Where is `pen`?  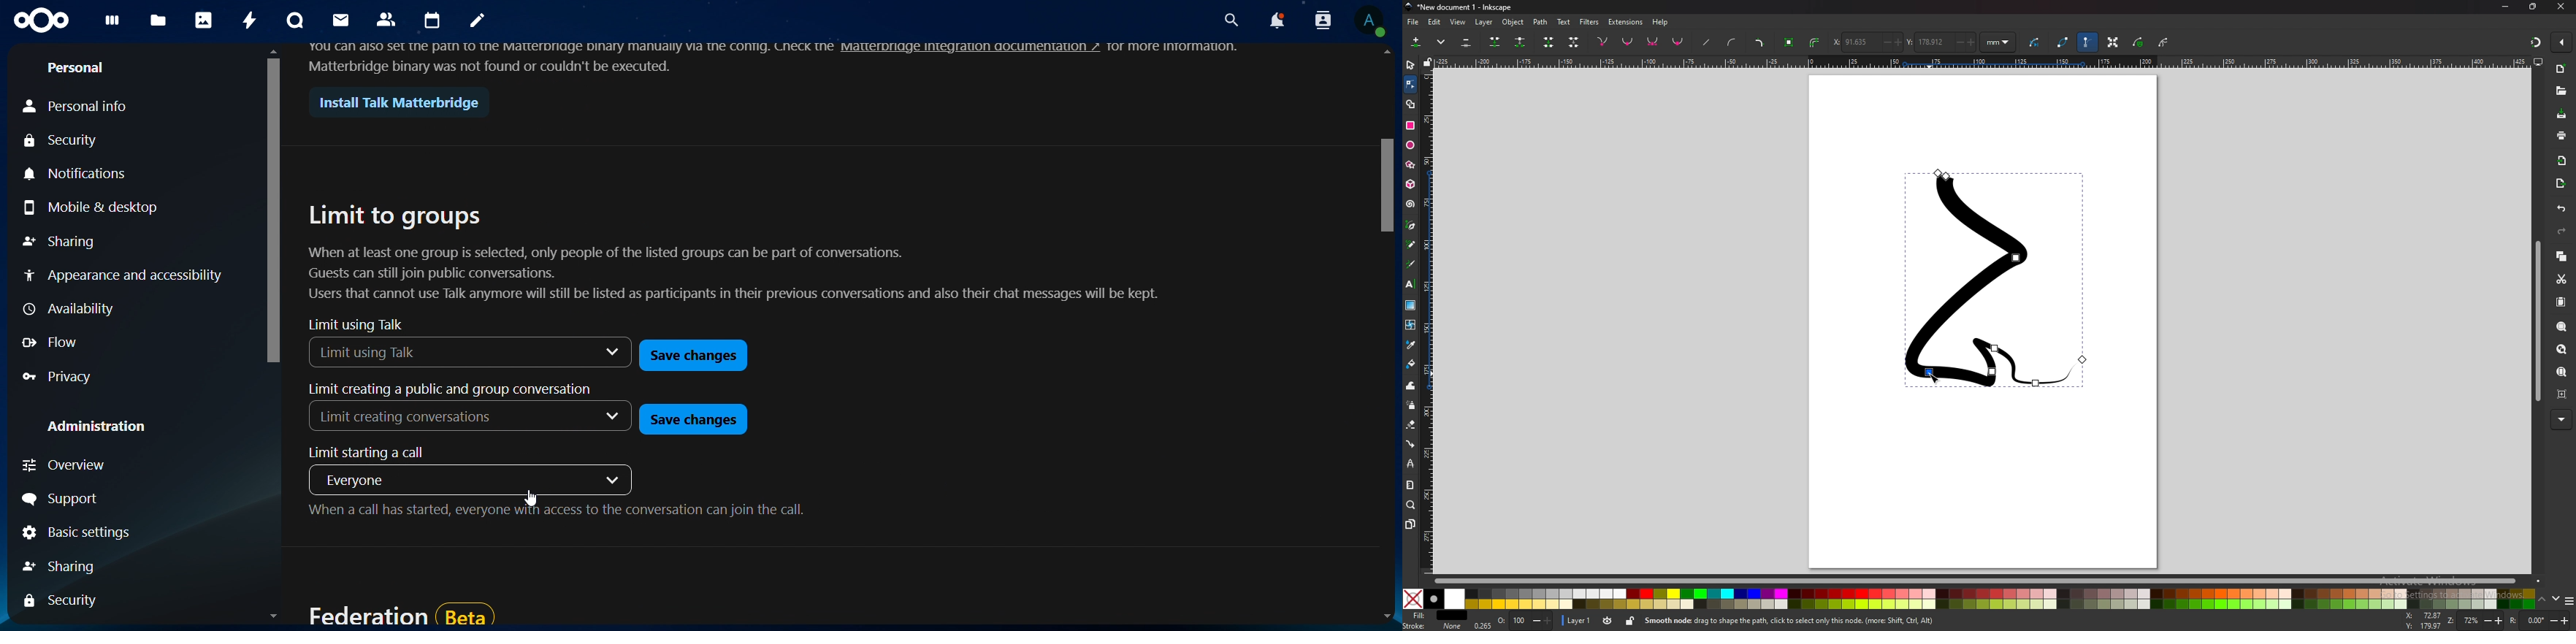 pen is located at coordinates (1411, 224).